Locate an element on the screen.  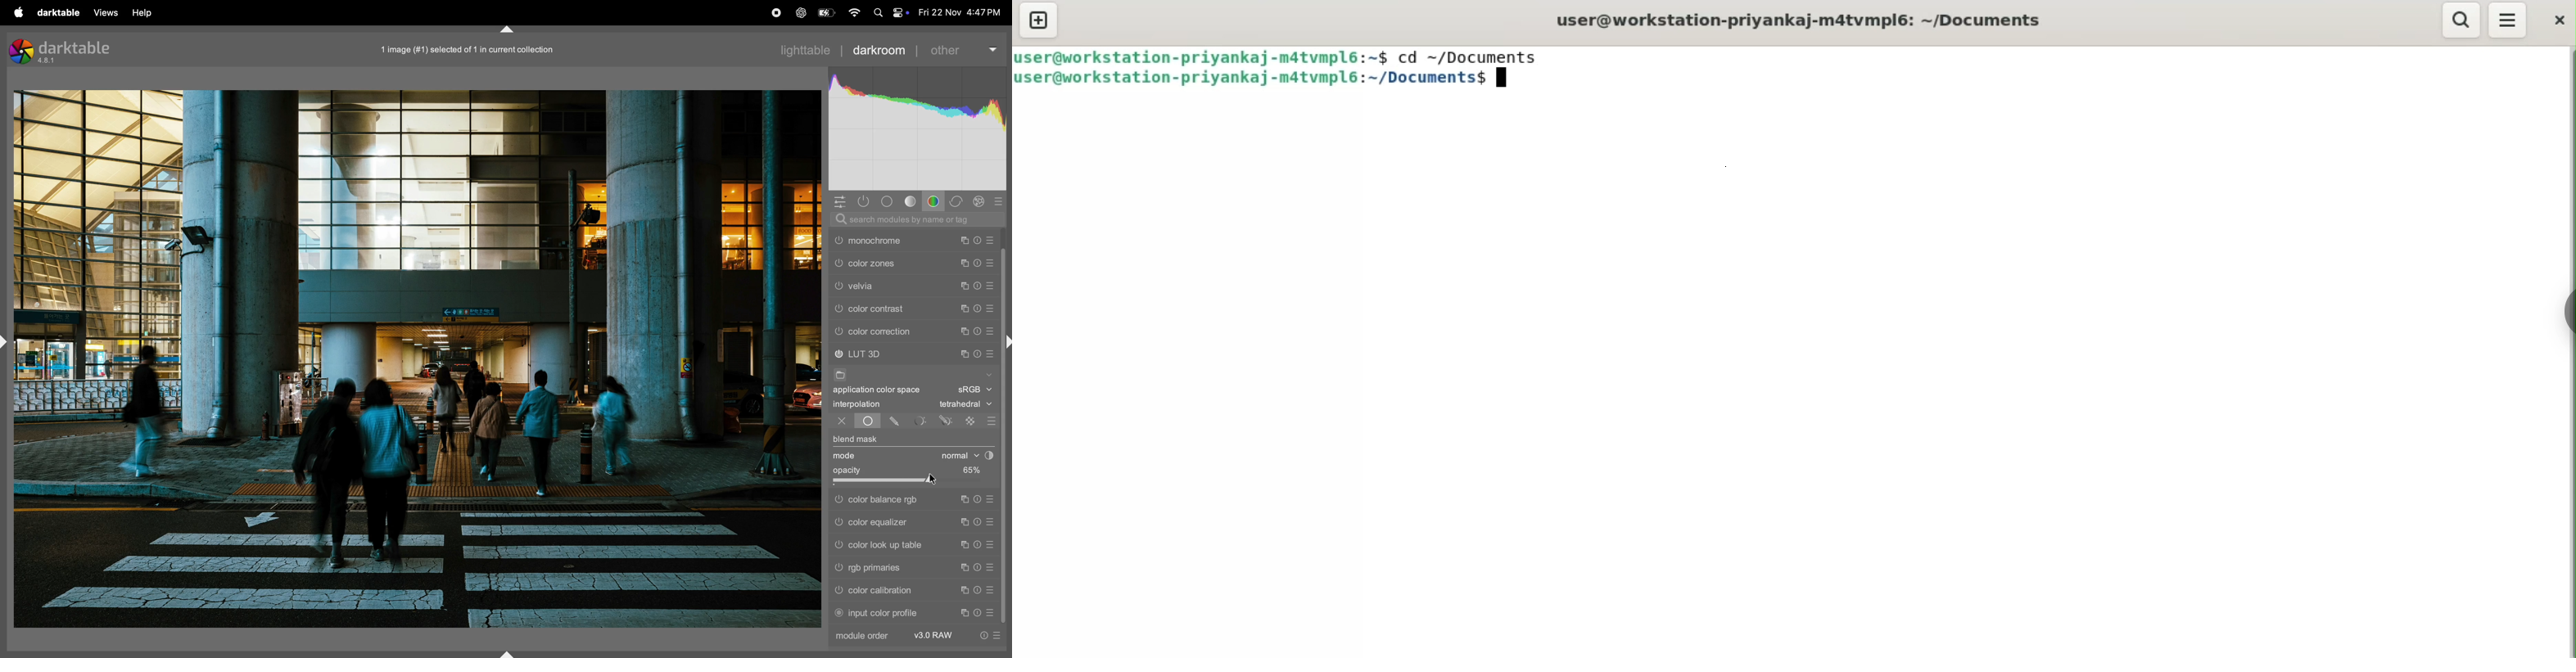
color correction switched off is located at coordinates (839, 331).